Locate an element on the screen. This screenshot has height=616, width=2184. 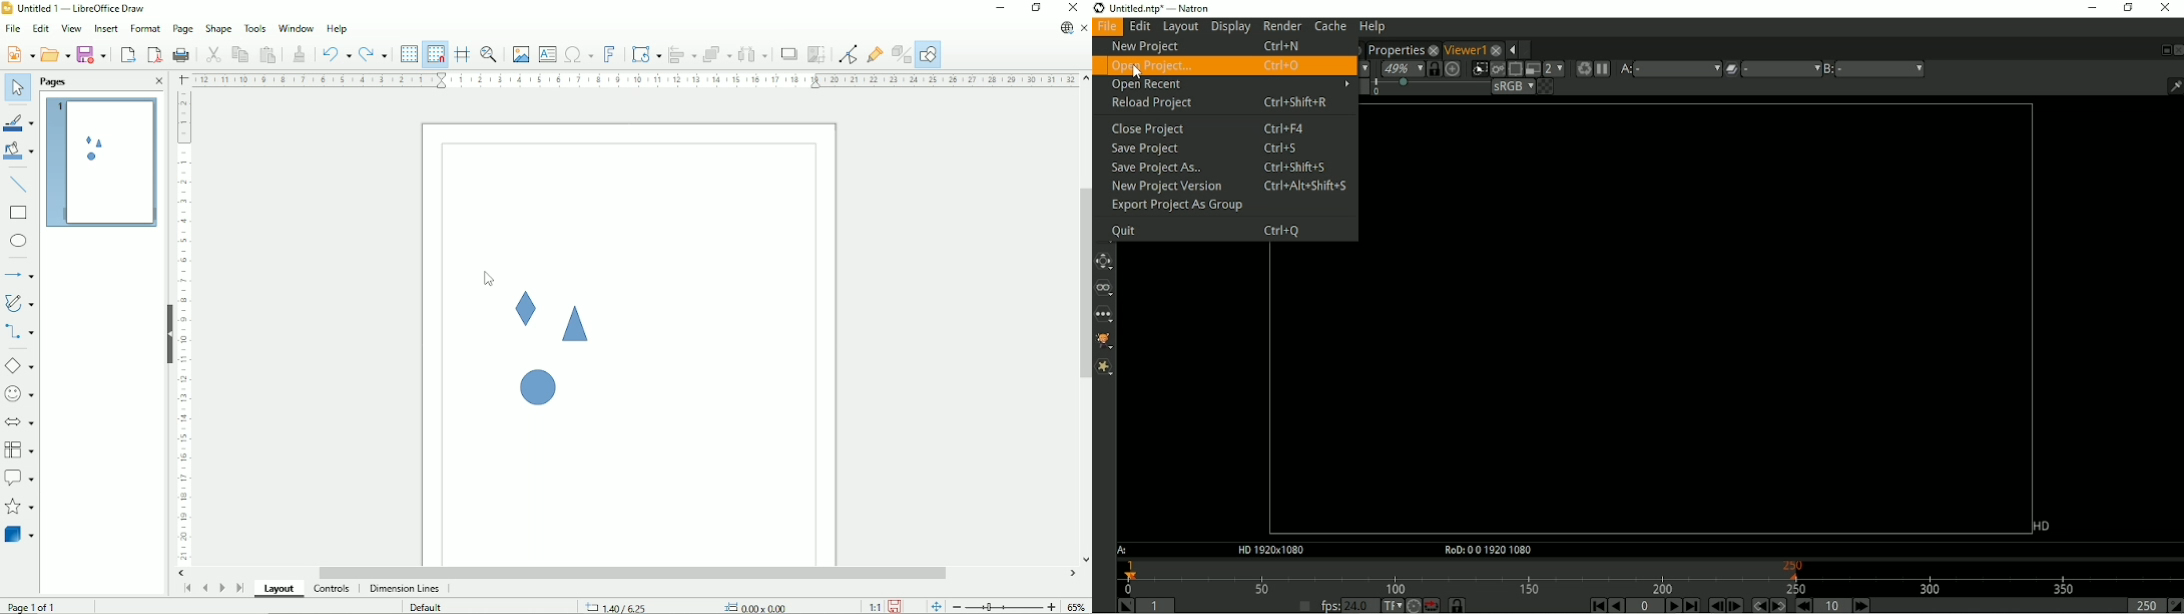
Vertical scroll button is located at coordinates (1085, 79).